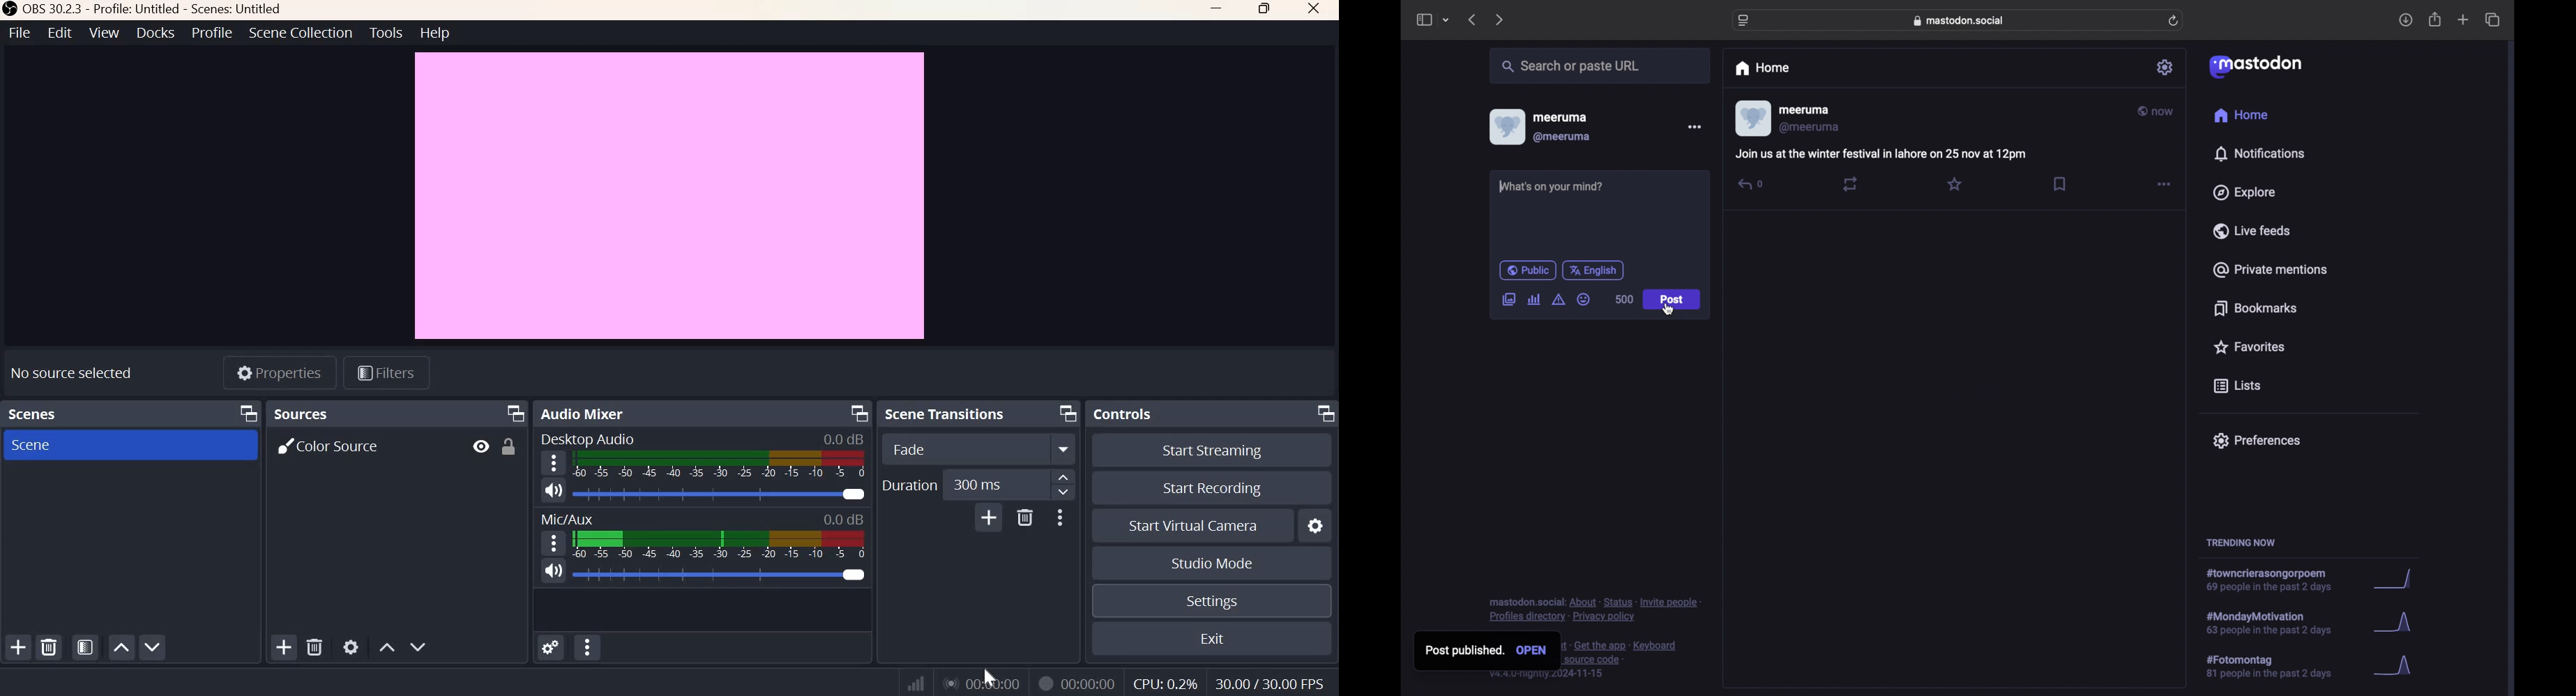  Describe the element at coordinates (18, 33) in the screenshot. I see `File` at that location.